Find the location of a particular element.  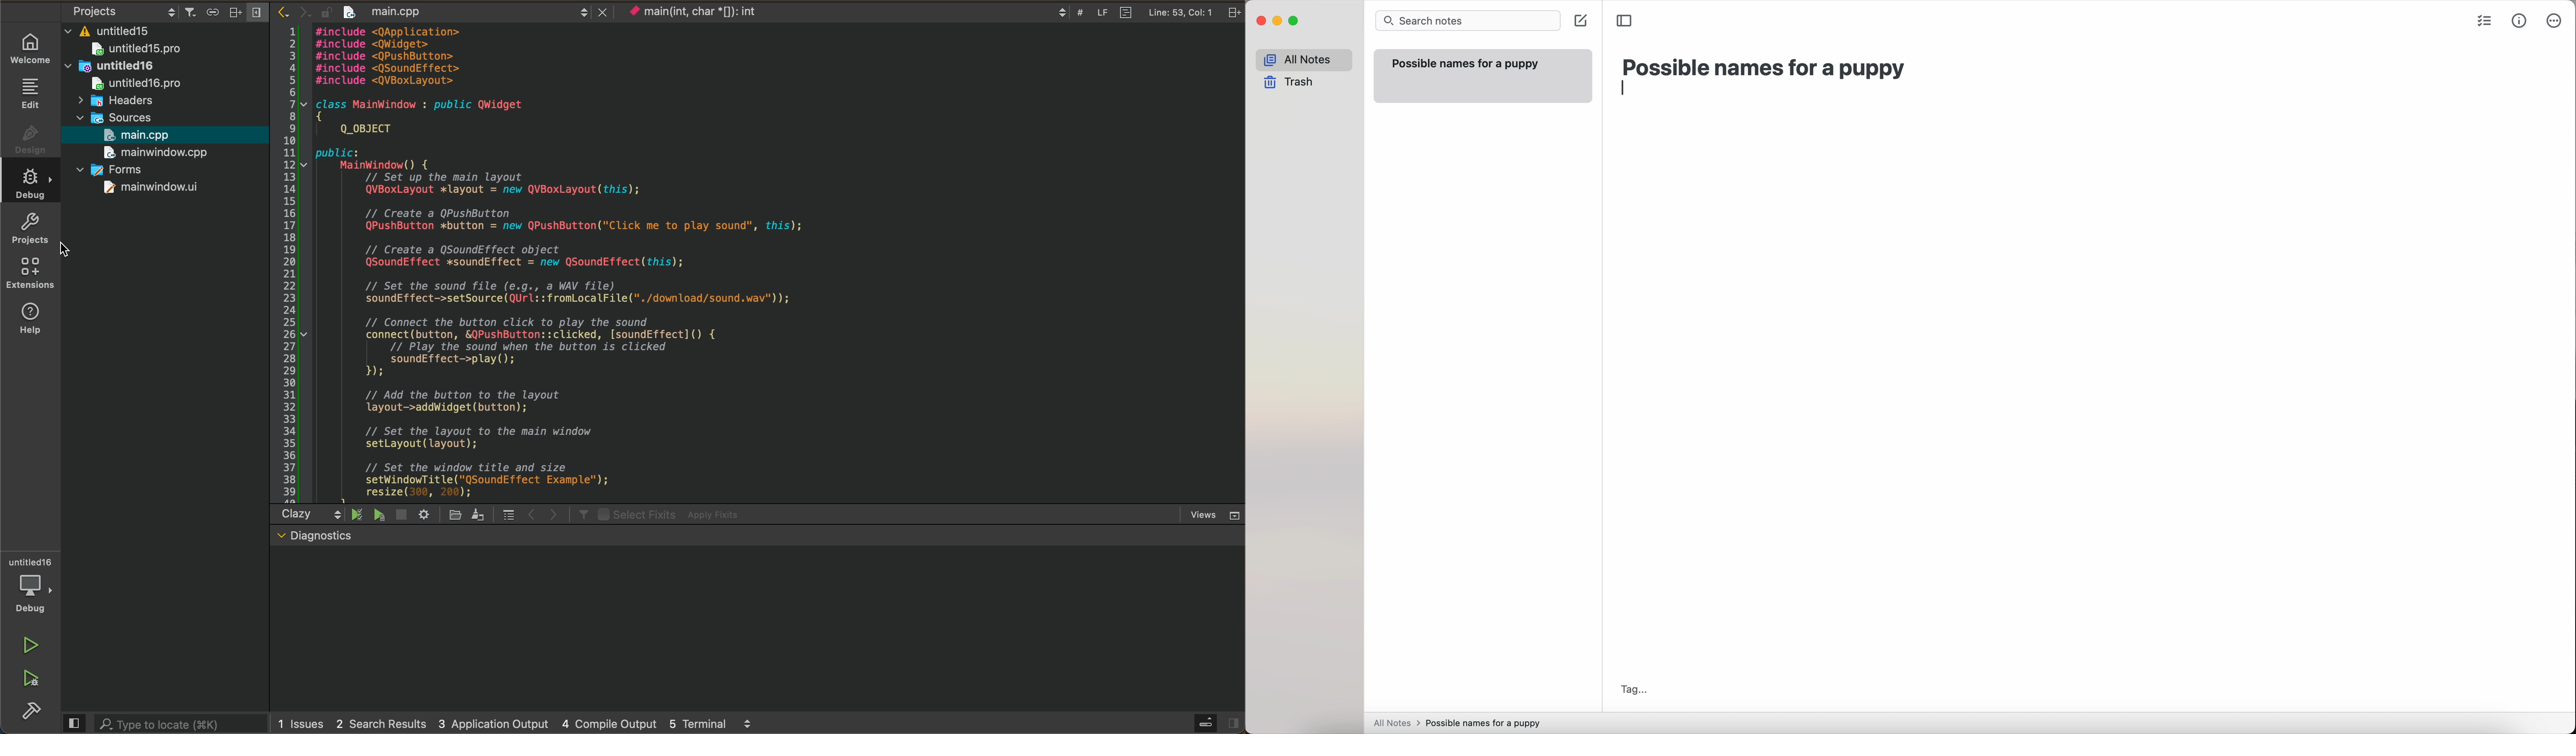

numbers is located at coordinates (289, 261).